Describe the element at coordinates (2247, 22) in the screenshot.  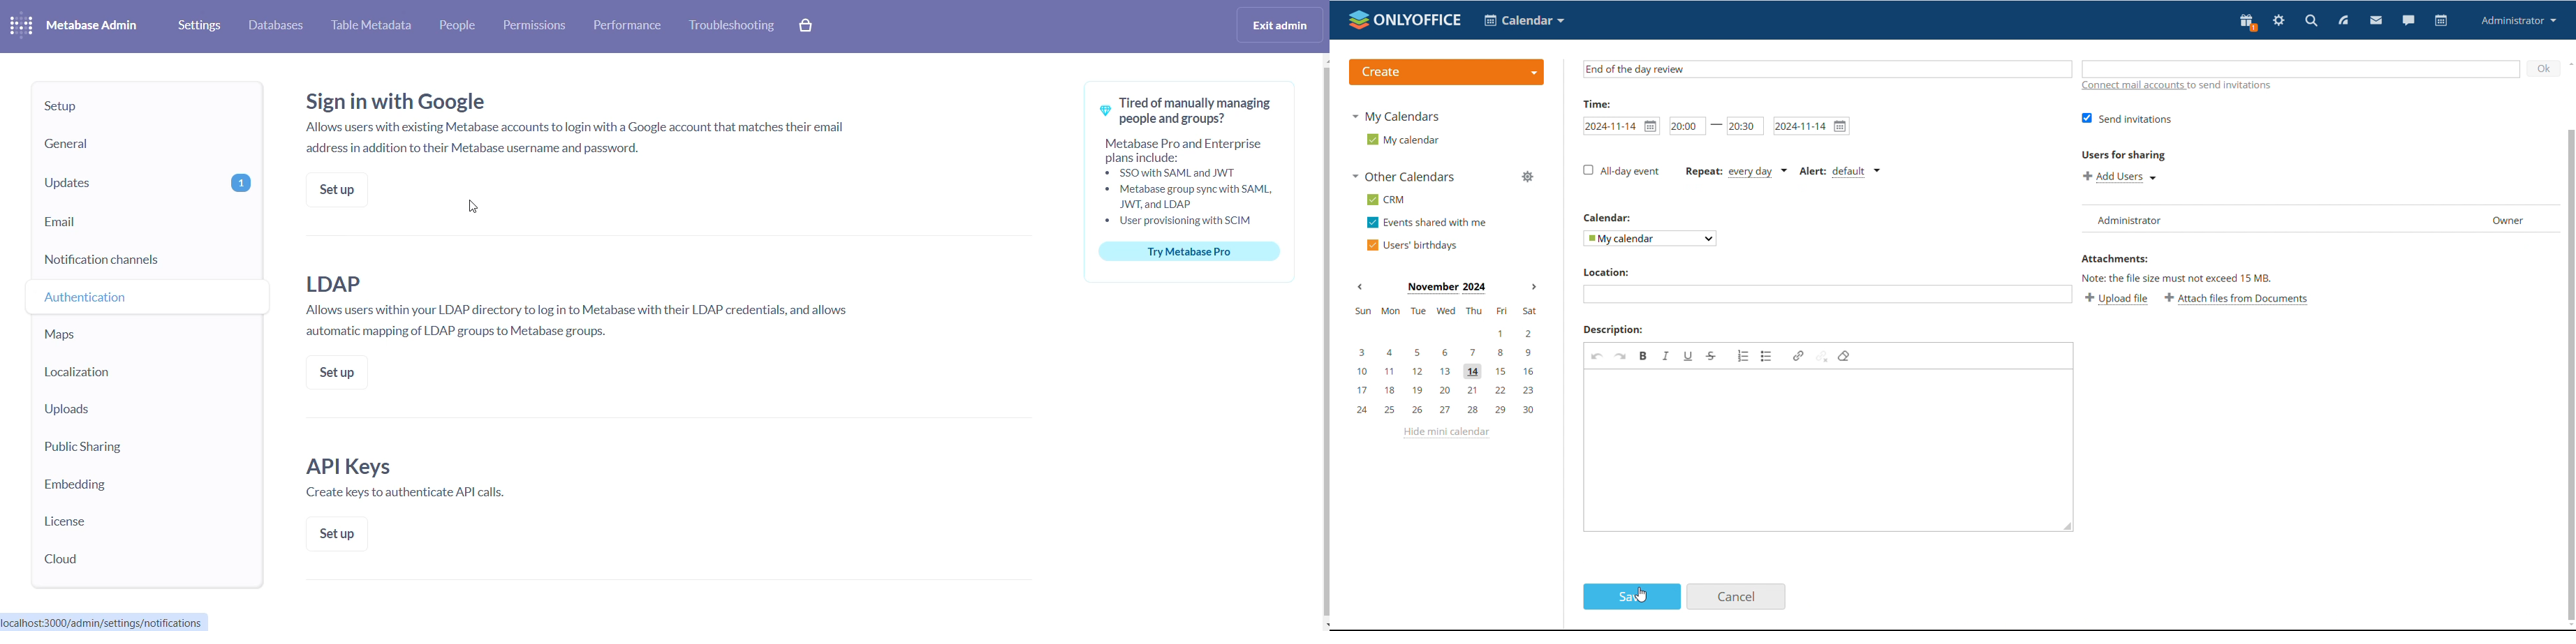
I see `present` at that location.